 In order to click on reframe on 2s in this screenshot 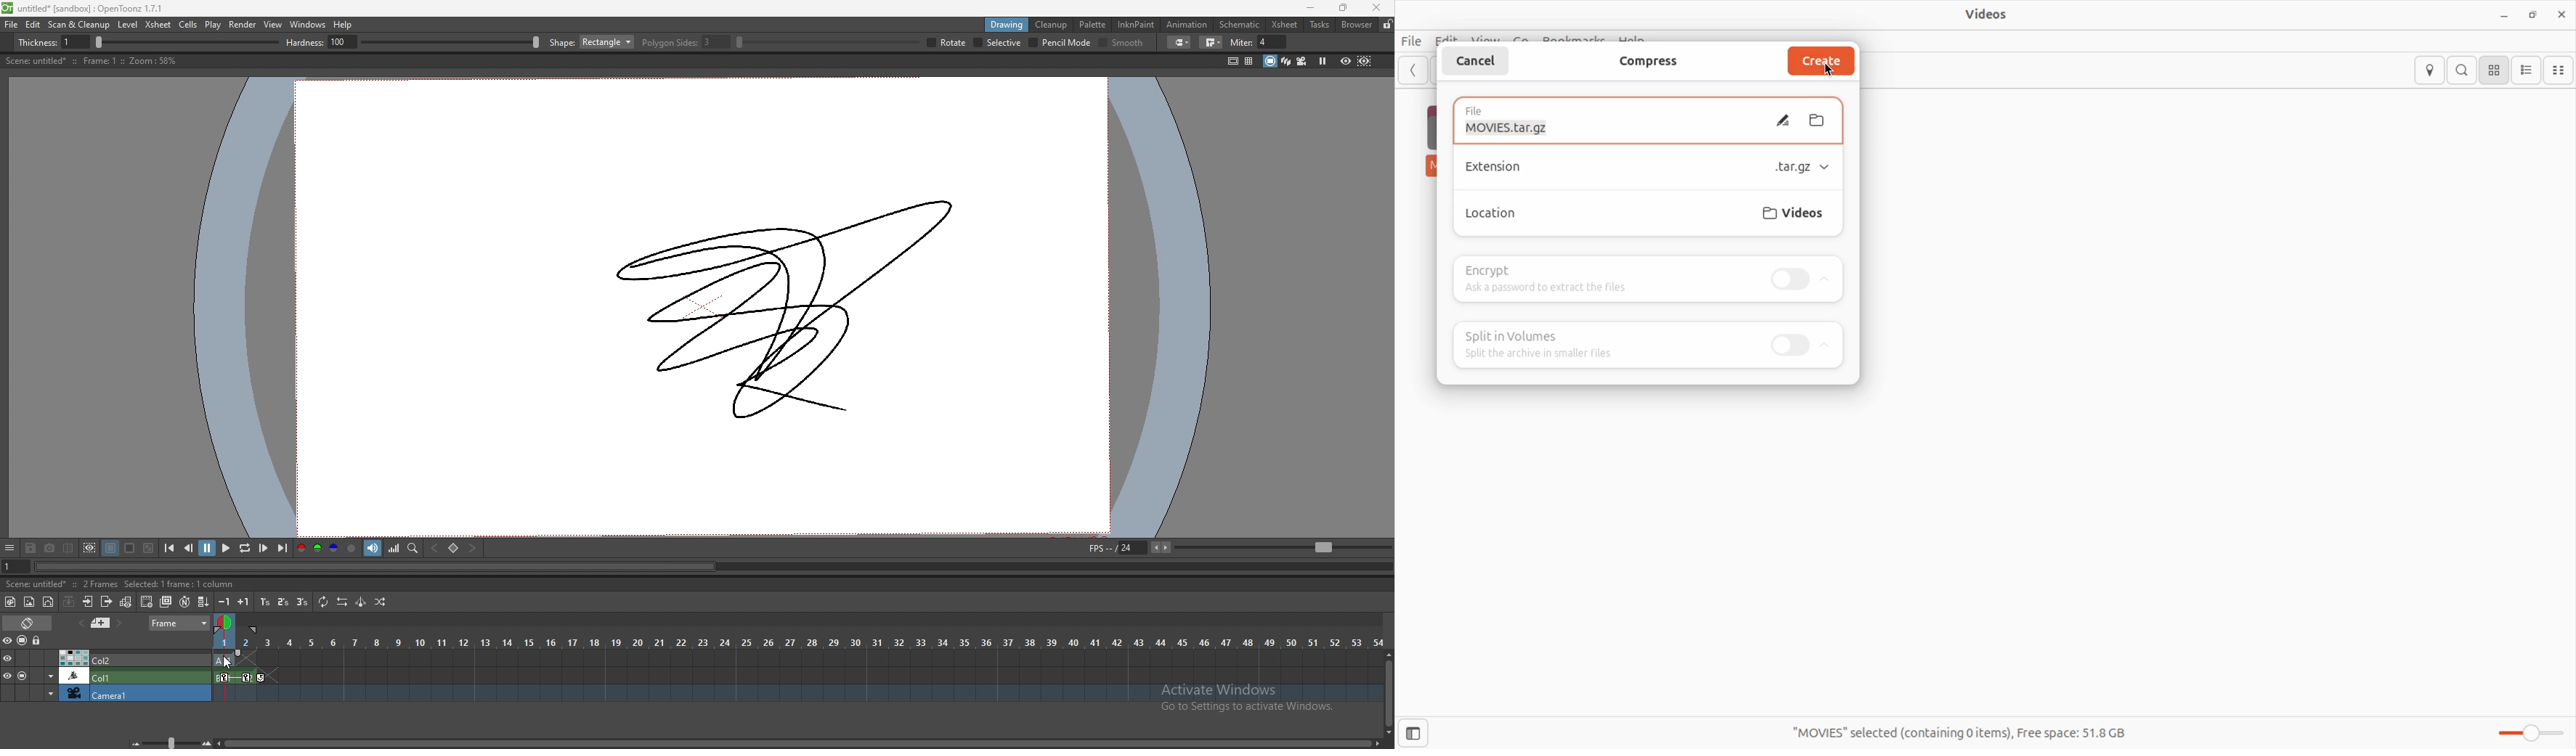, I will do `click(285, 603)`.